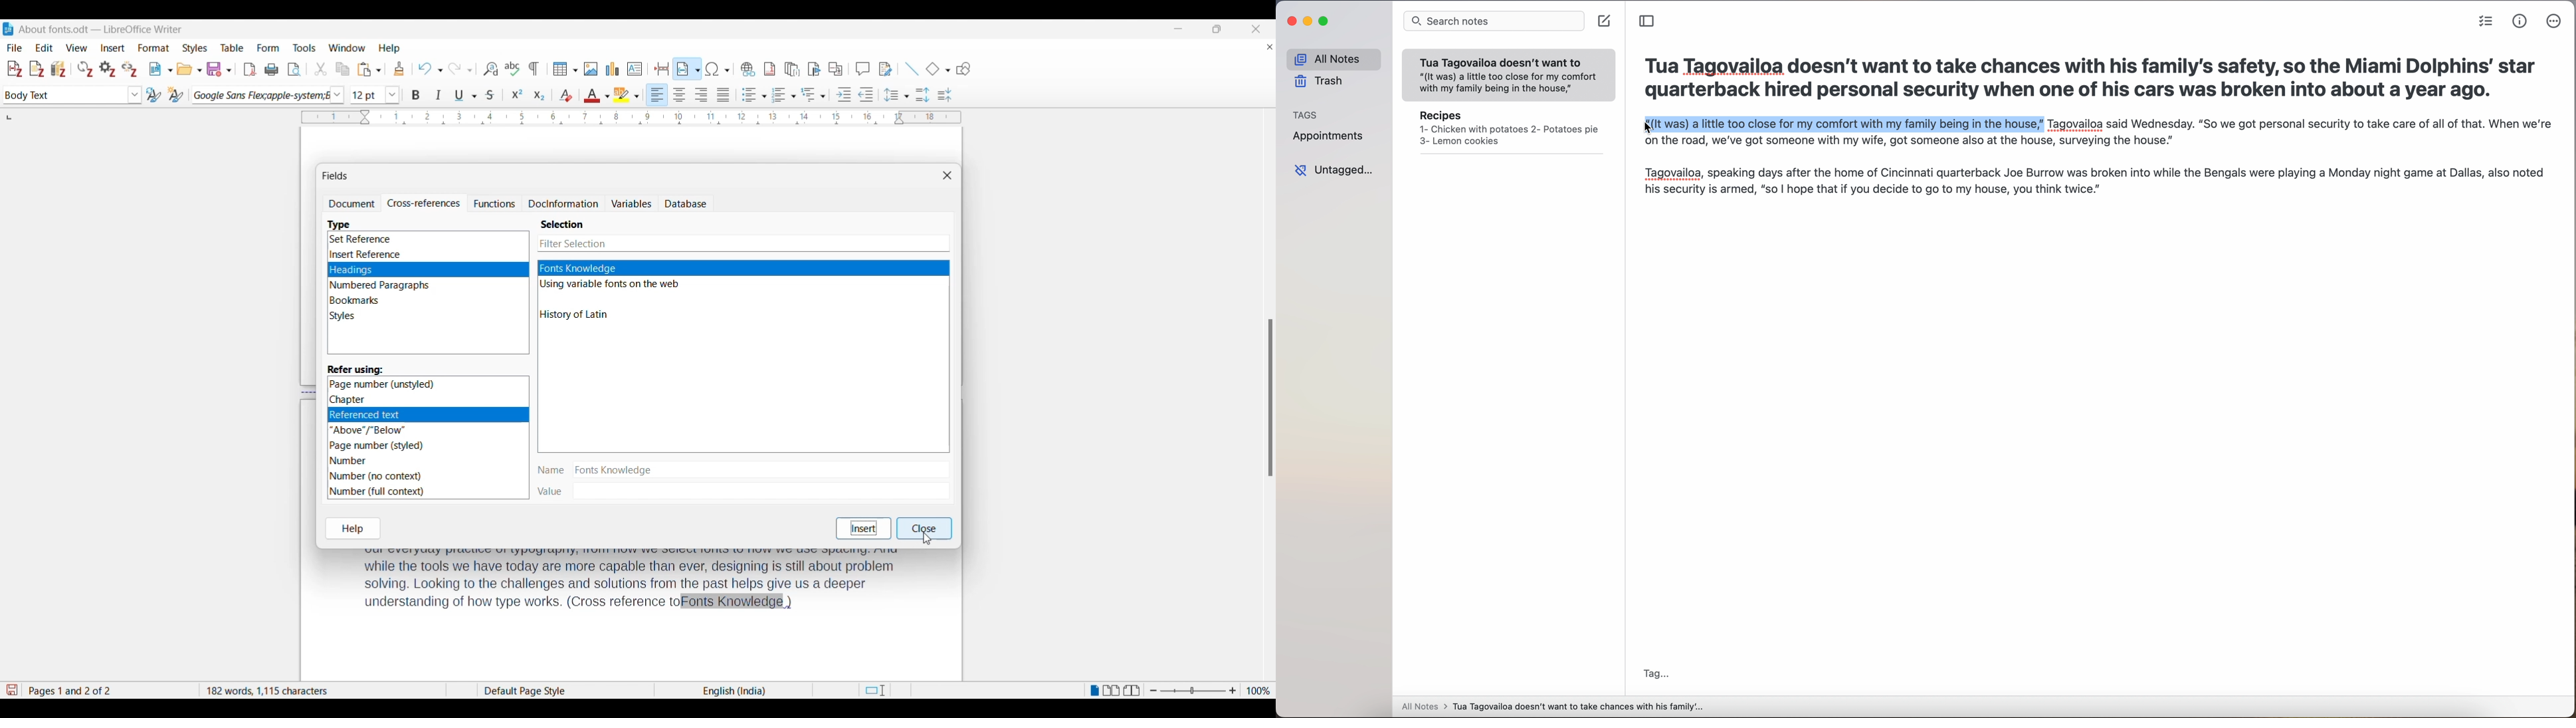  I want to click on Indicates insert button was used, so click(862, 528).